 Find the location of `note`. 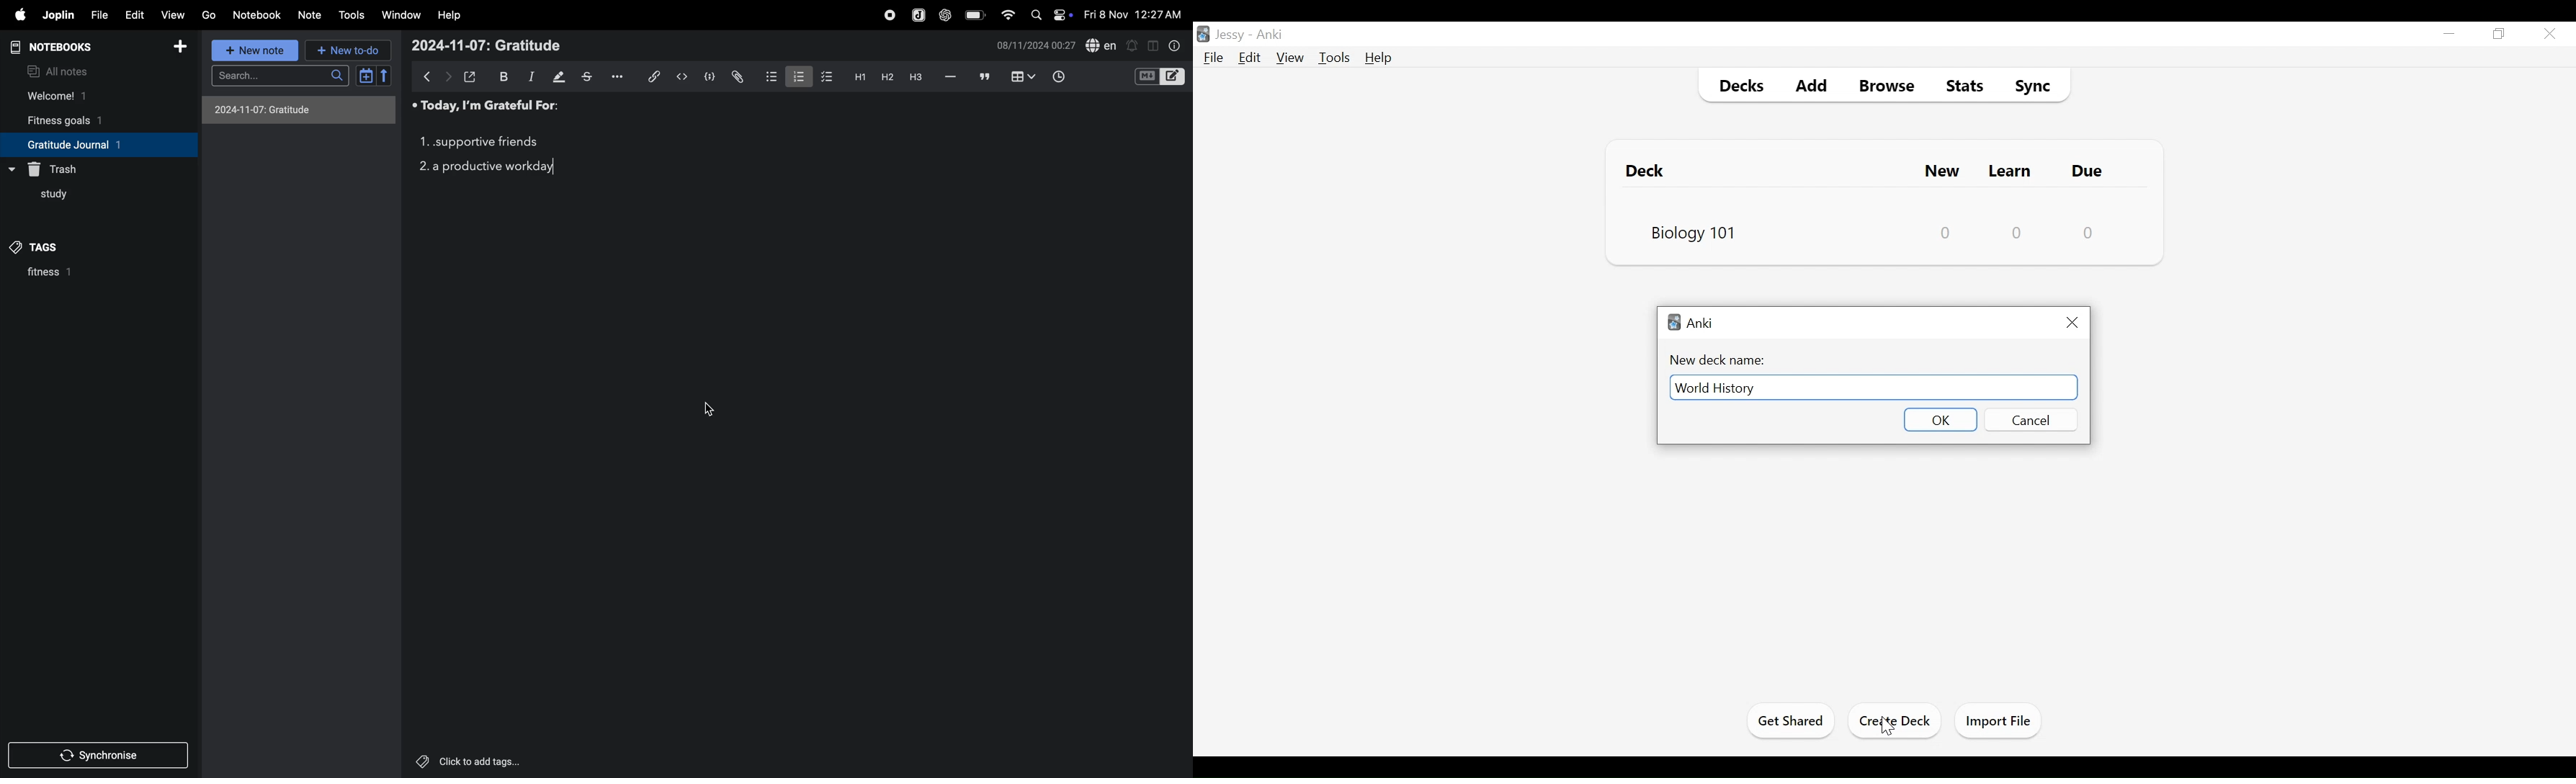

note is located at coordinates (308, 15).